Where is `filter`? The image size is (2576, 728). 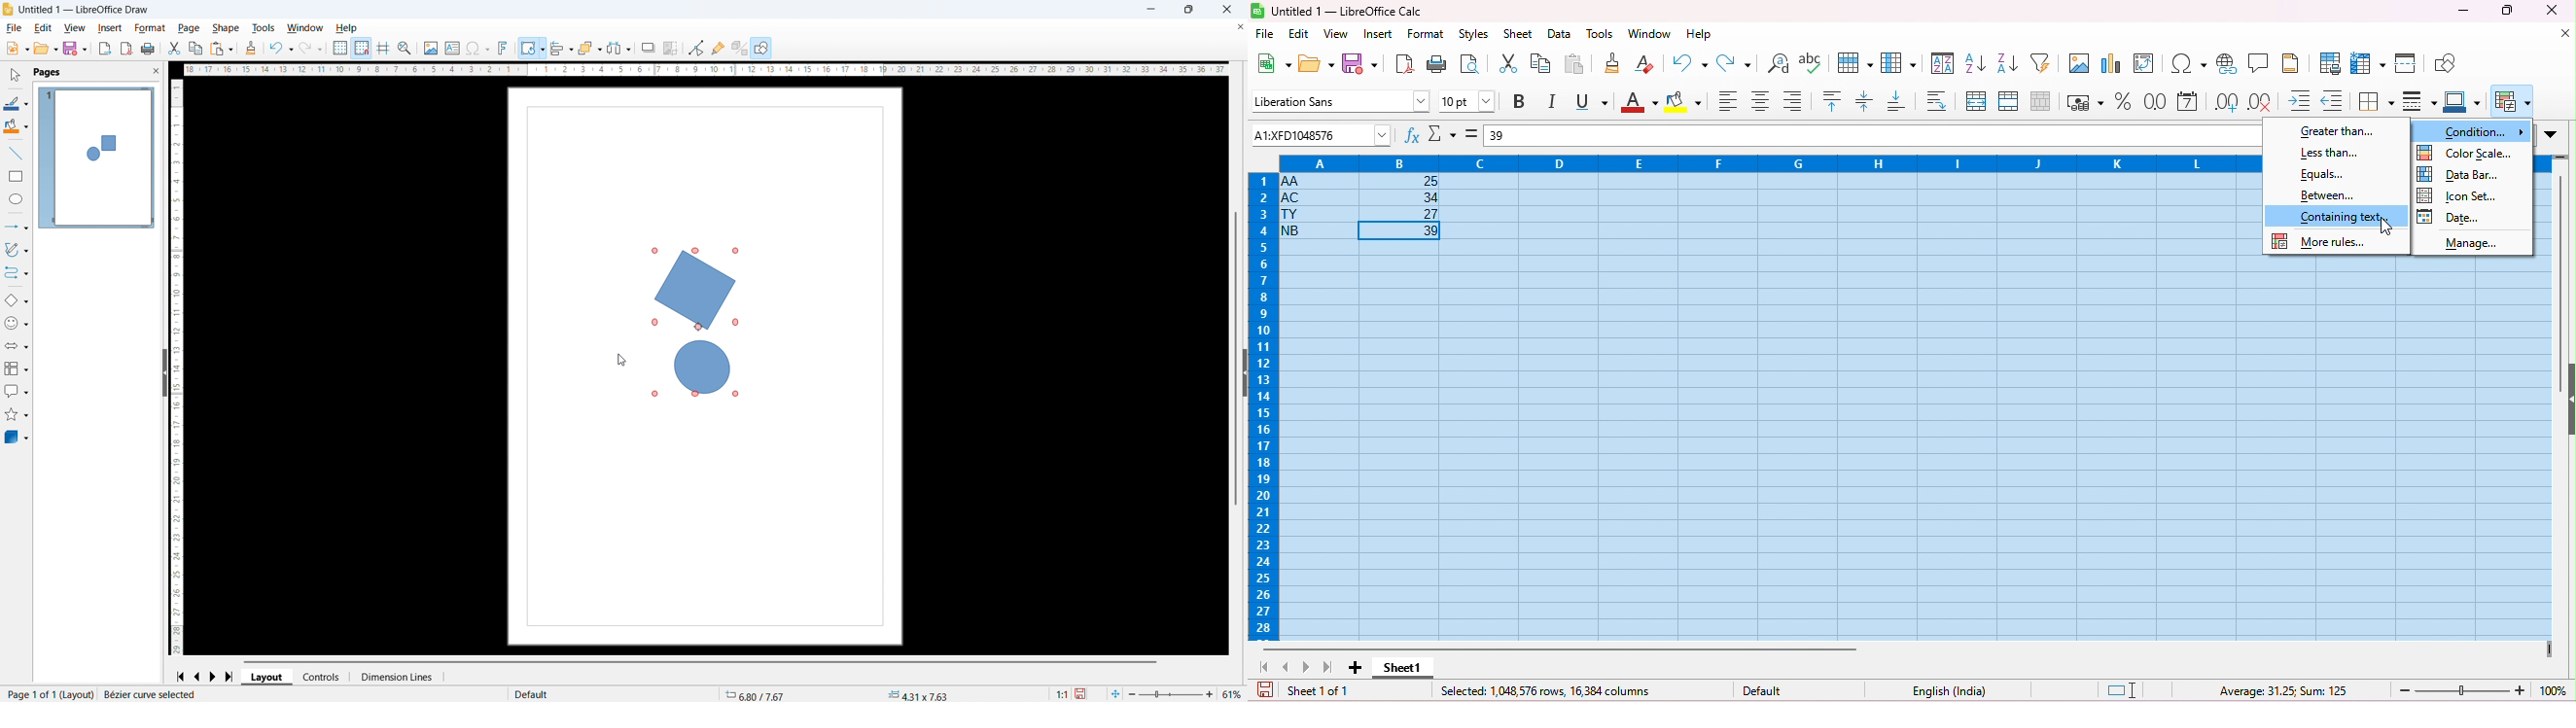 filter is located at coordinates (2044, 62).